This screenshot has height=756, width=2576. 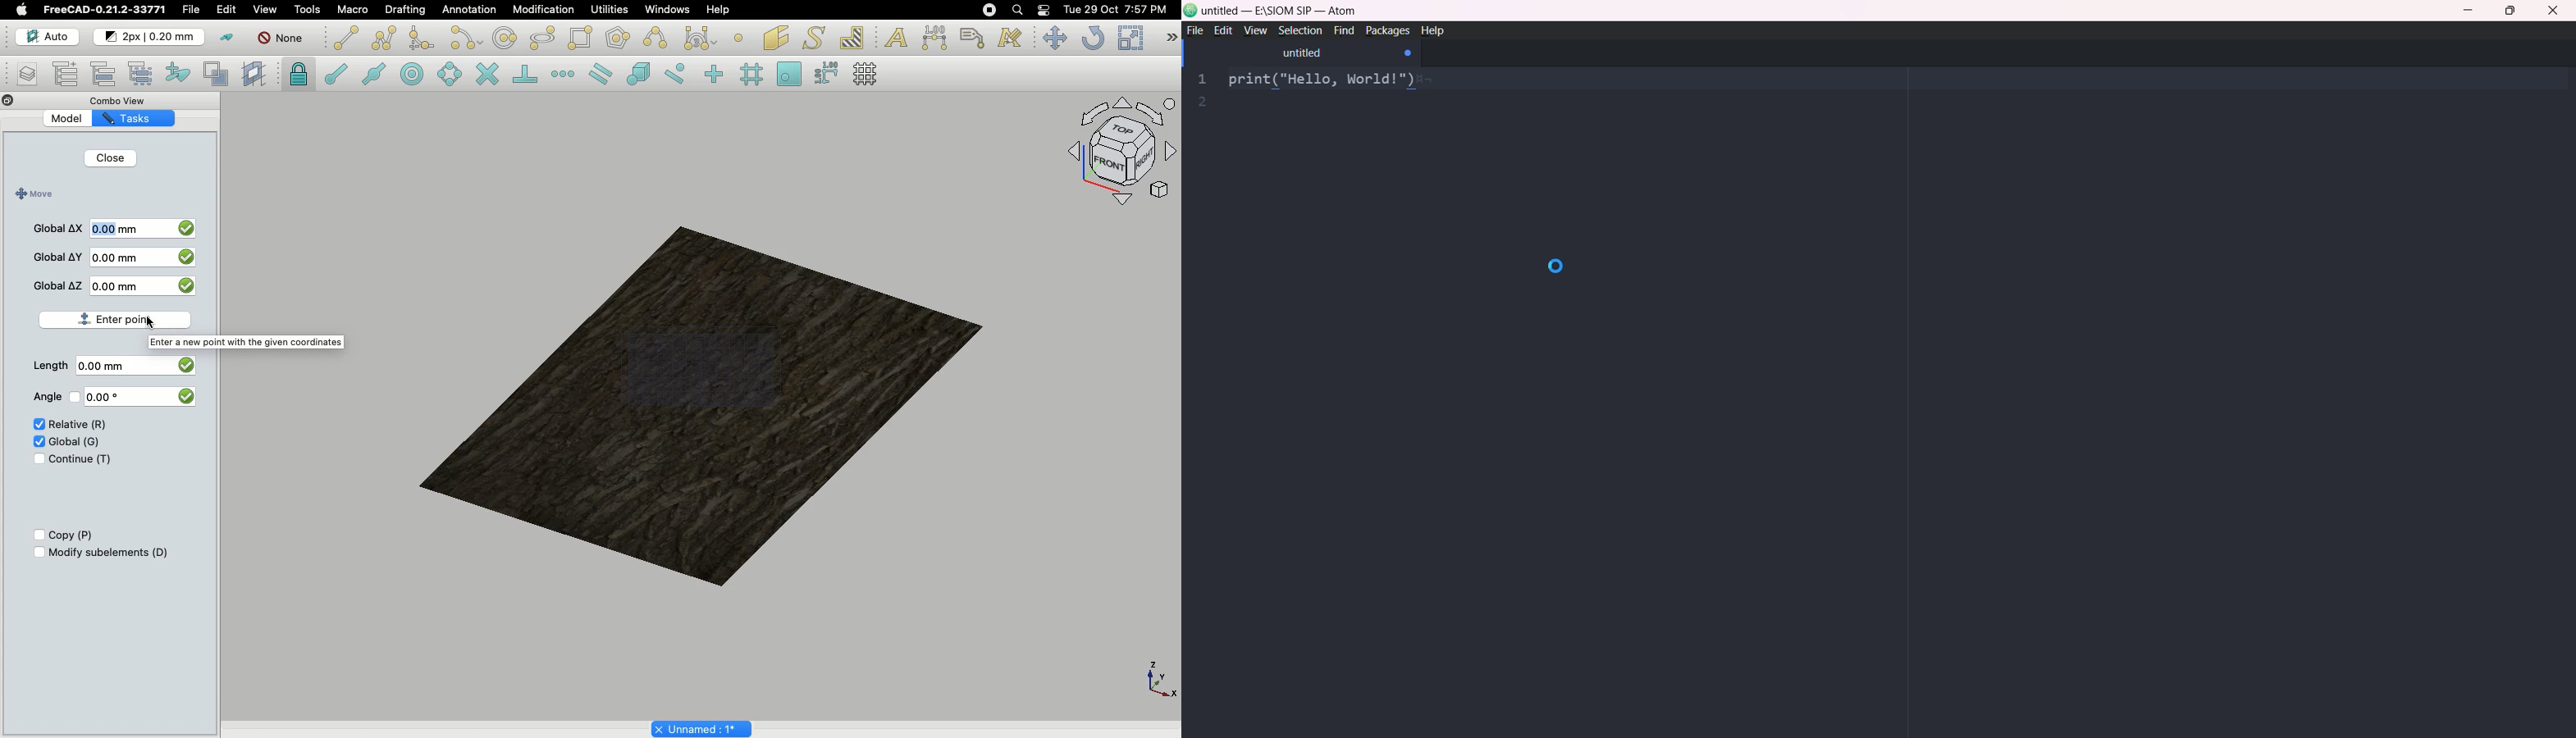 I want to click on B-spline, so click(x=658, y=38).